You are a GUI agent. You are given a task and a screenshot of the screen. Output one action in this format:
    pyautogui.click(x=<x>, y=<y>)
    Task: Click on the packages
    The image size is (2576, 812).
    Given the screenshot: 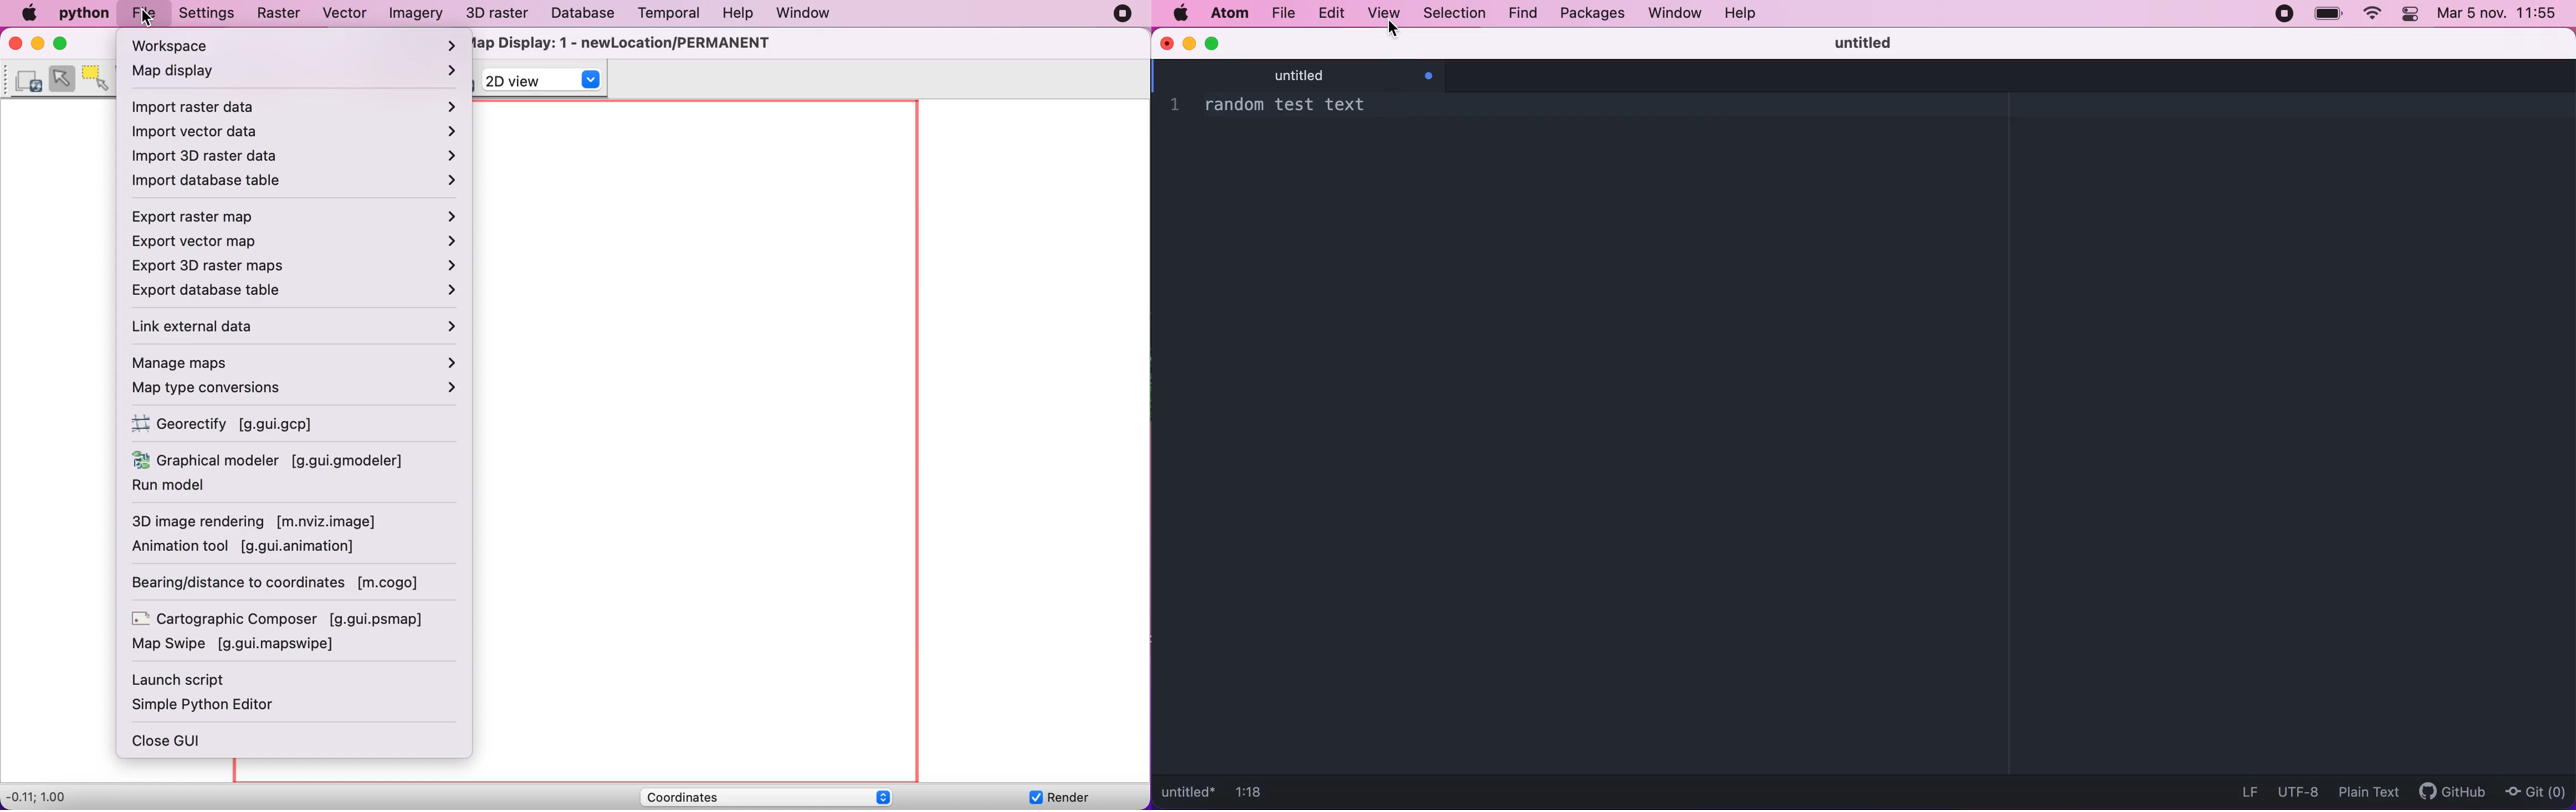 What is the action you would take?
    pyautogui.click(x=1590, y=13)
    